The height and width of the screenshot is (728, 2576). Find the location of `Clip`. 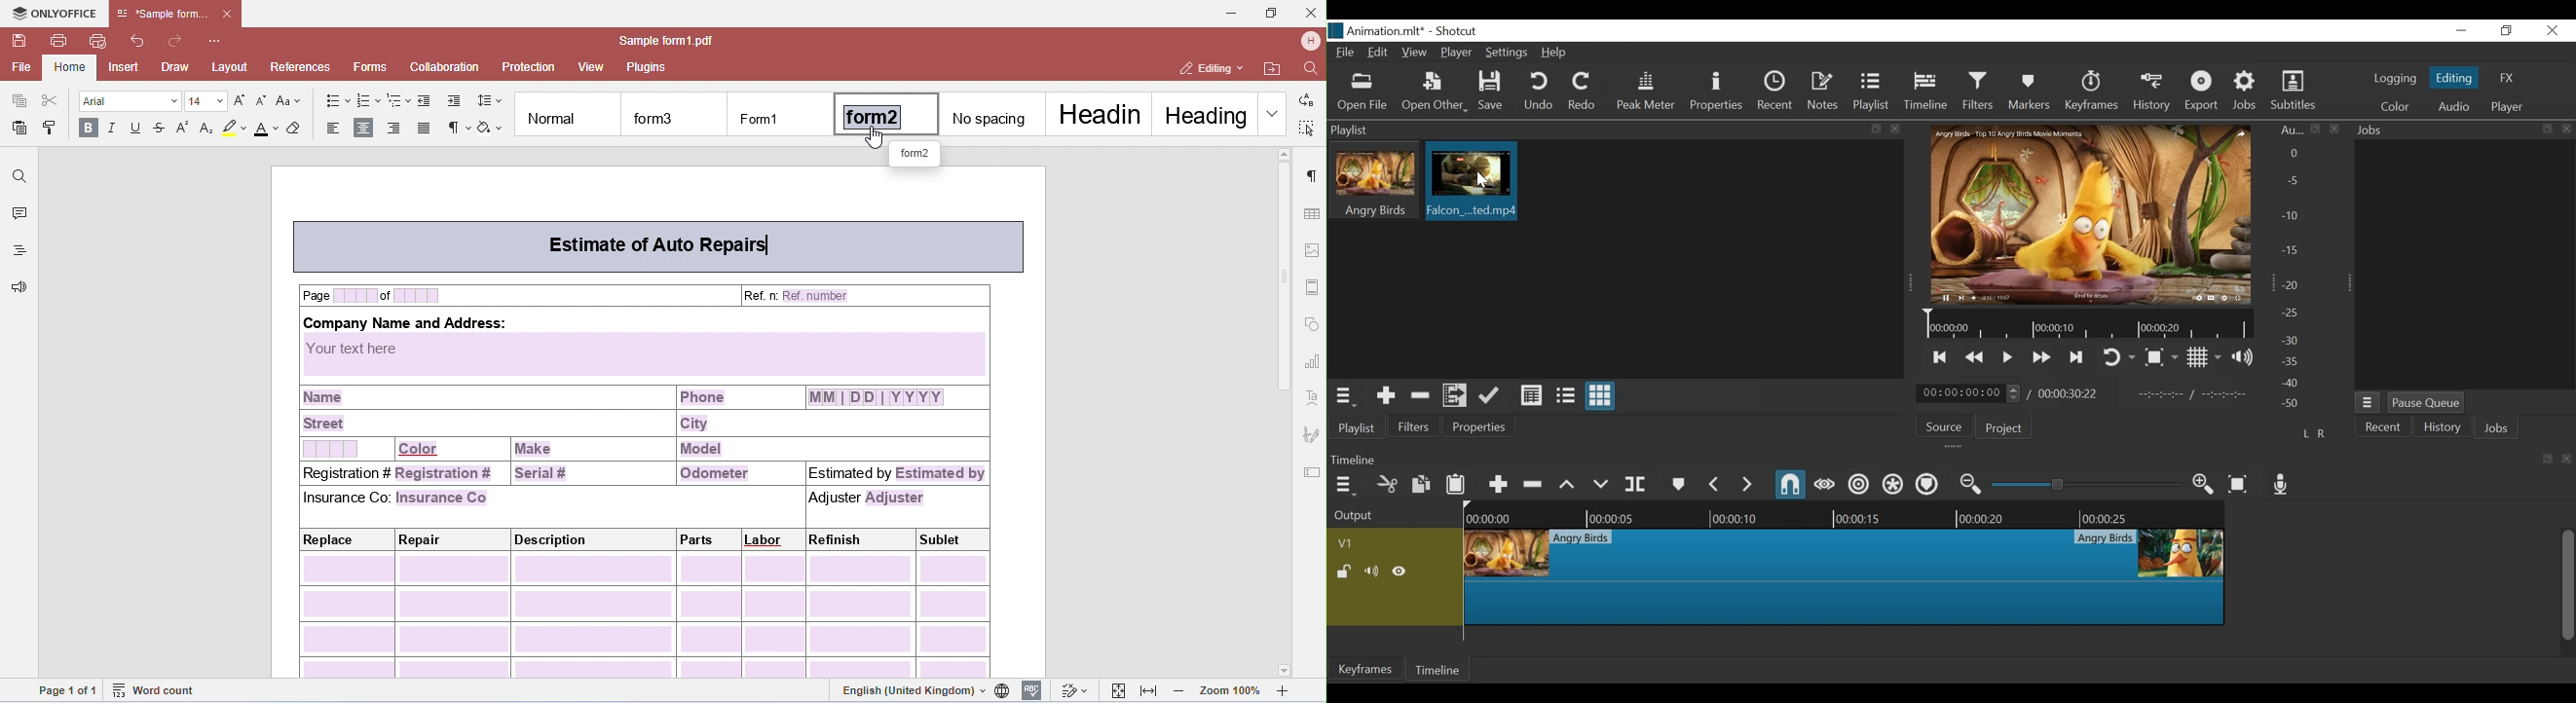

Clip is located at coordinates (1844, 577).